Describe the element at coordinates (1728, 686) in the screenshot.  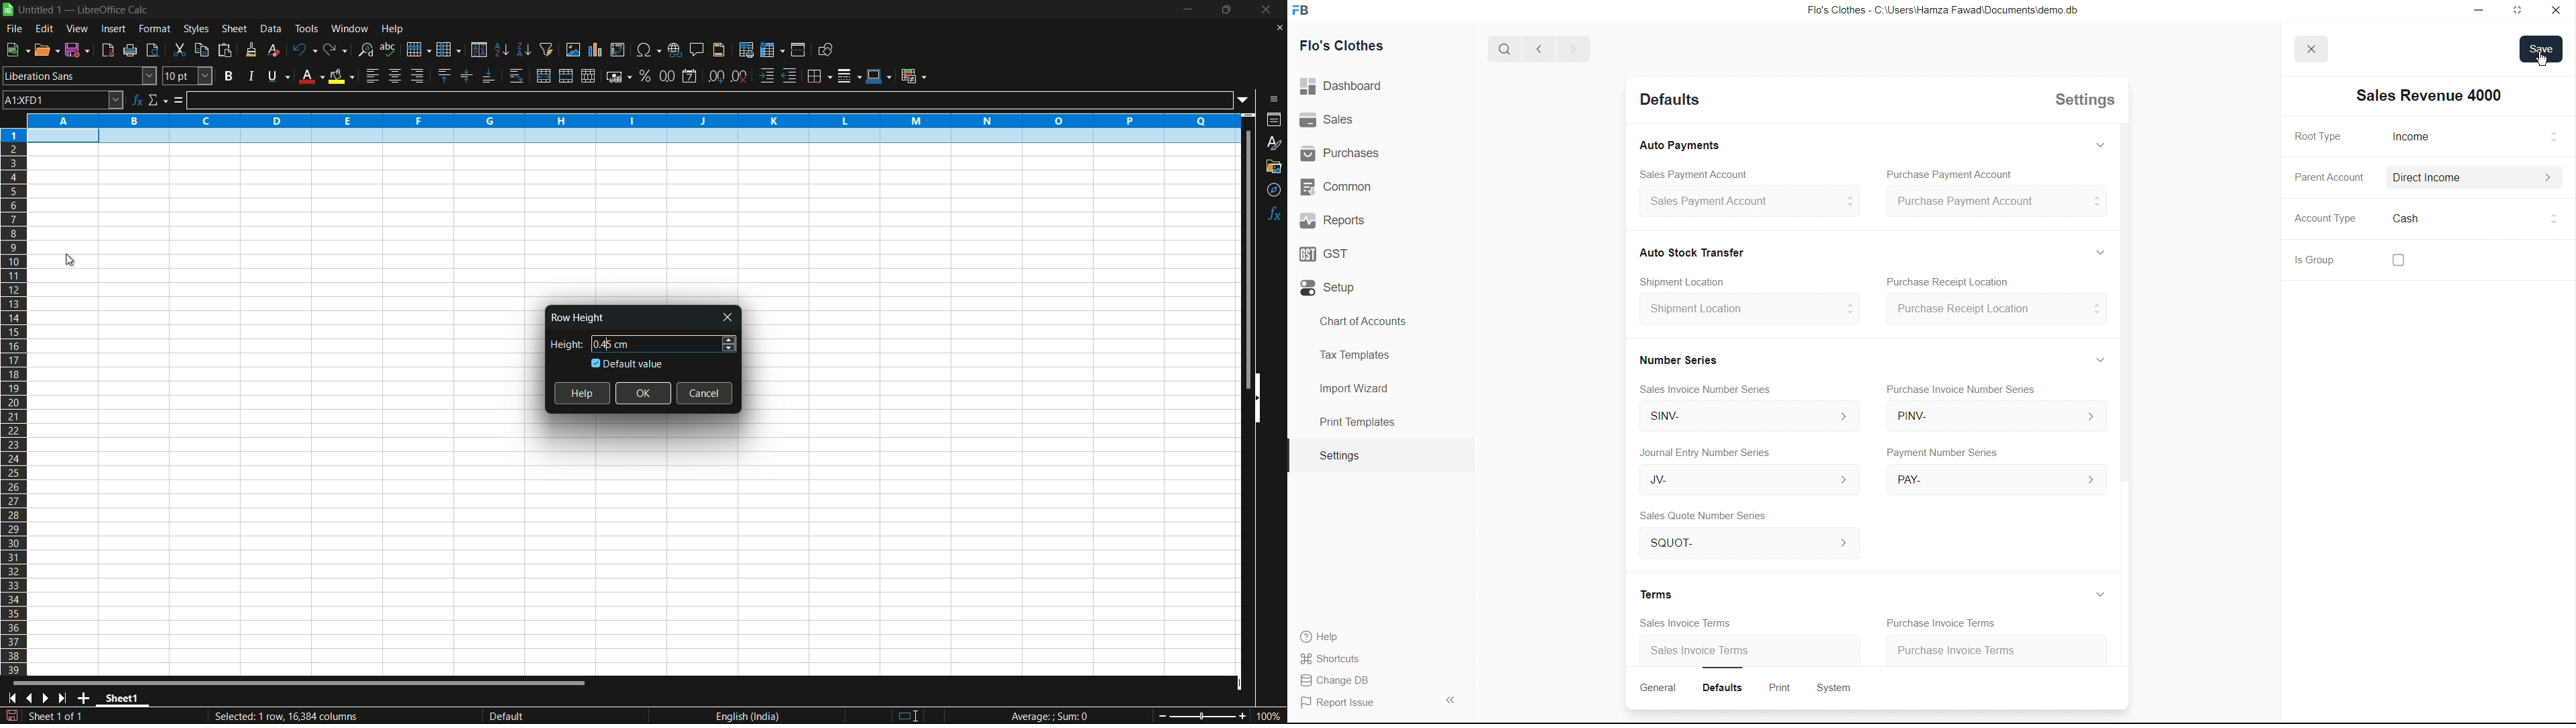
I see `Defaults` at that location.